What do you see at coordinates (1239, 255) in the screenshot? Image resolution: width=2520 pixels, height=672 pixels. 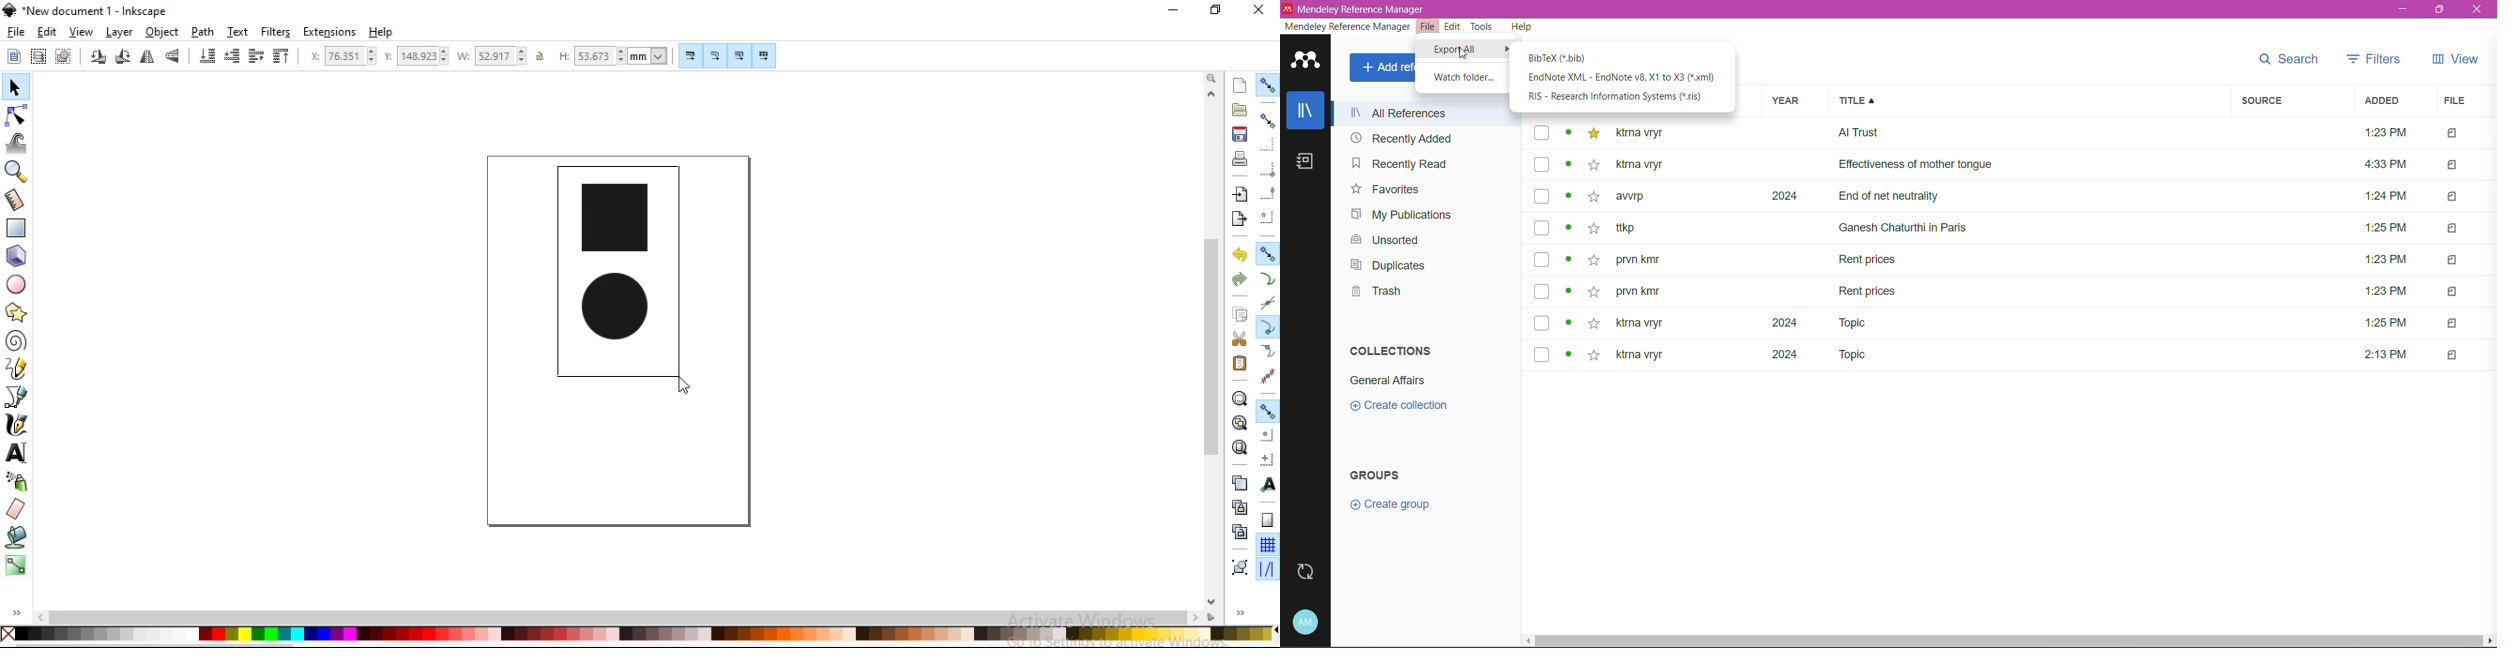 I see `undo` at bounding box center [1239, 255].